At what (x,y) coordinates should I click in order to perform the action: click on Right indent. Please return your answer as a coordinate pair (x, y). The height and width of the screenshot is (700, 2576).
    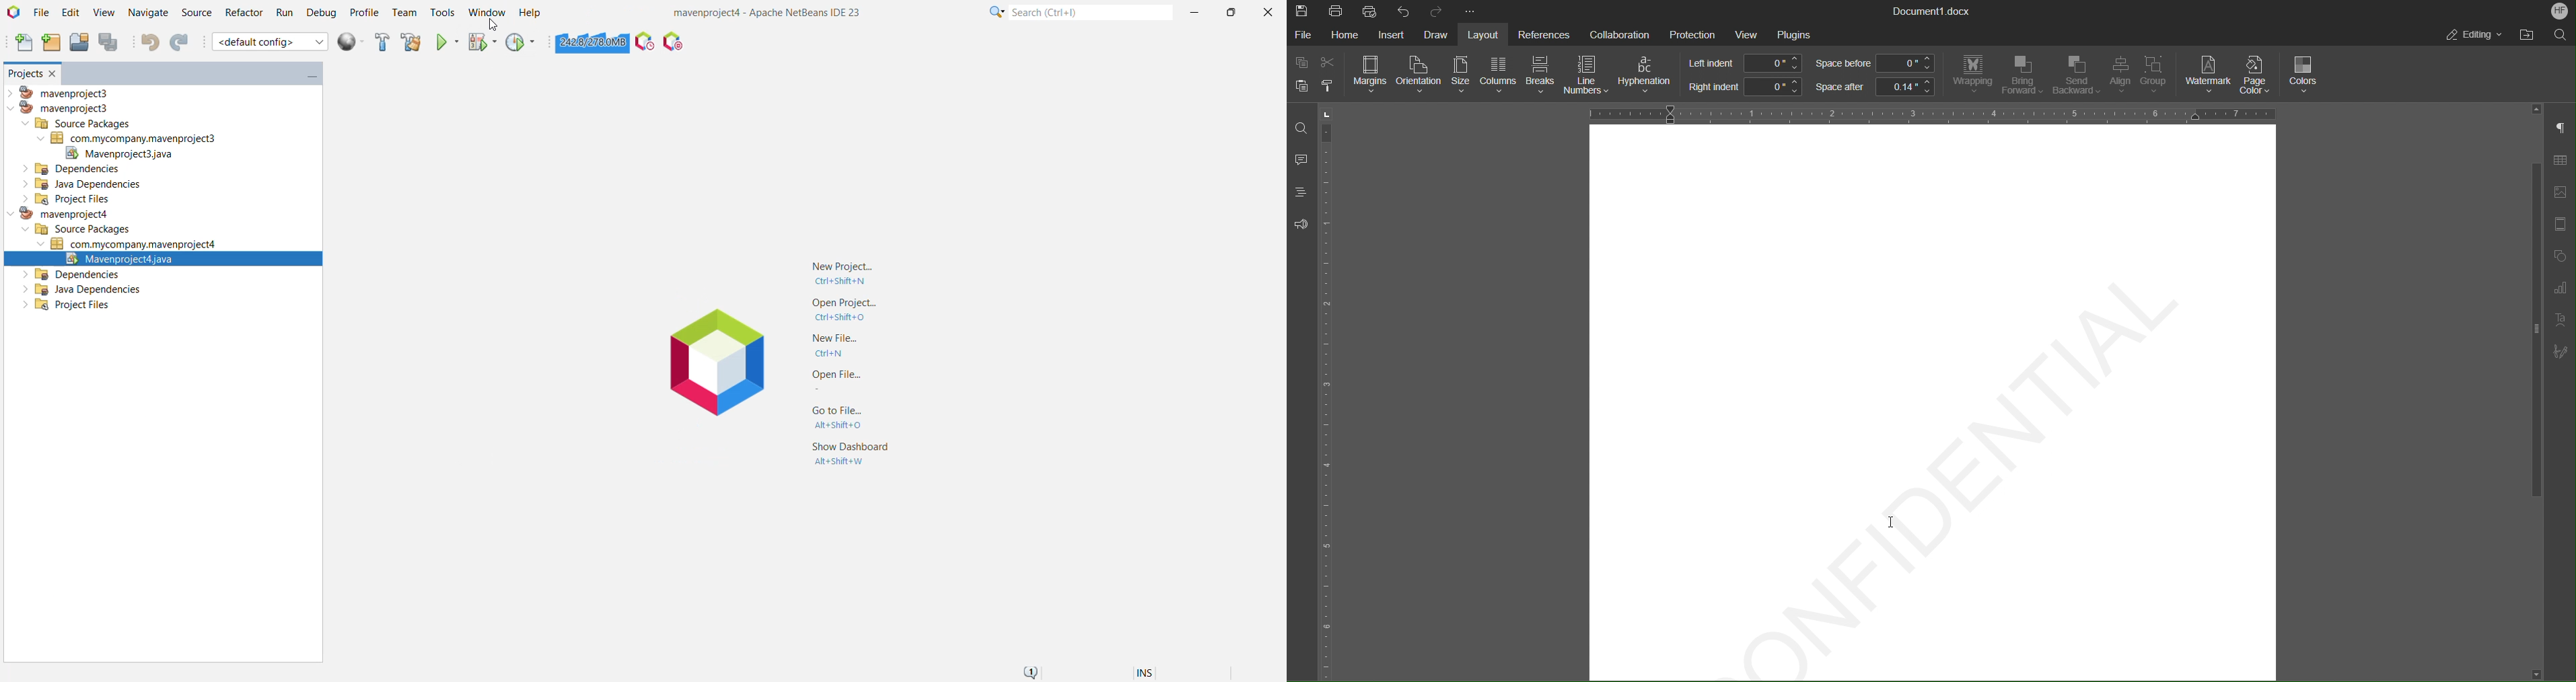
    Looking at the image, I should click on (1744, 87).